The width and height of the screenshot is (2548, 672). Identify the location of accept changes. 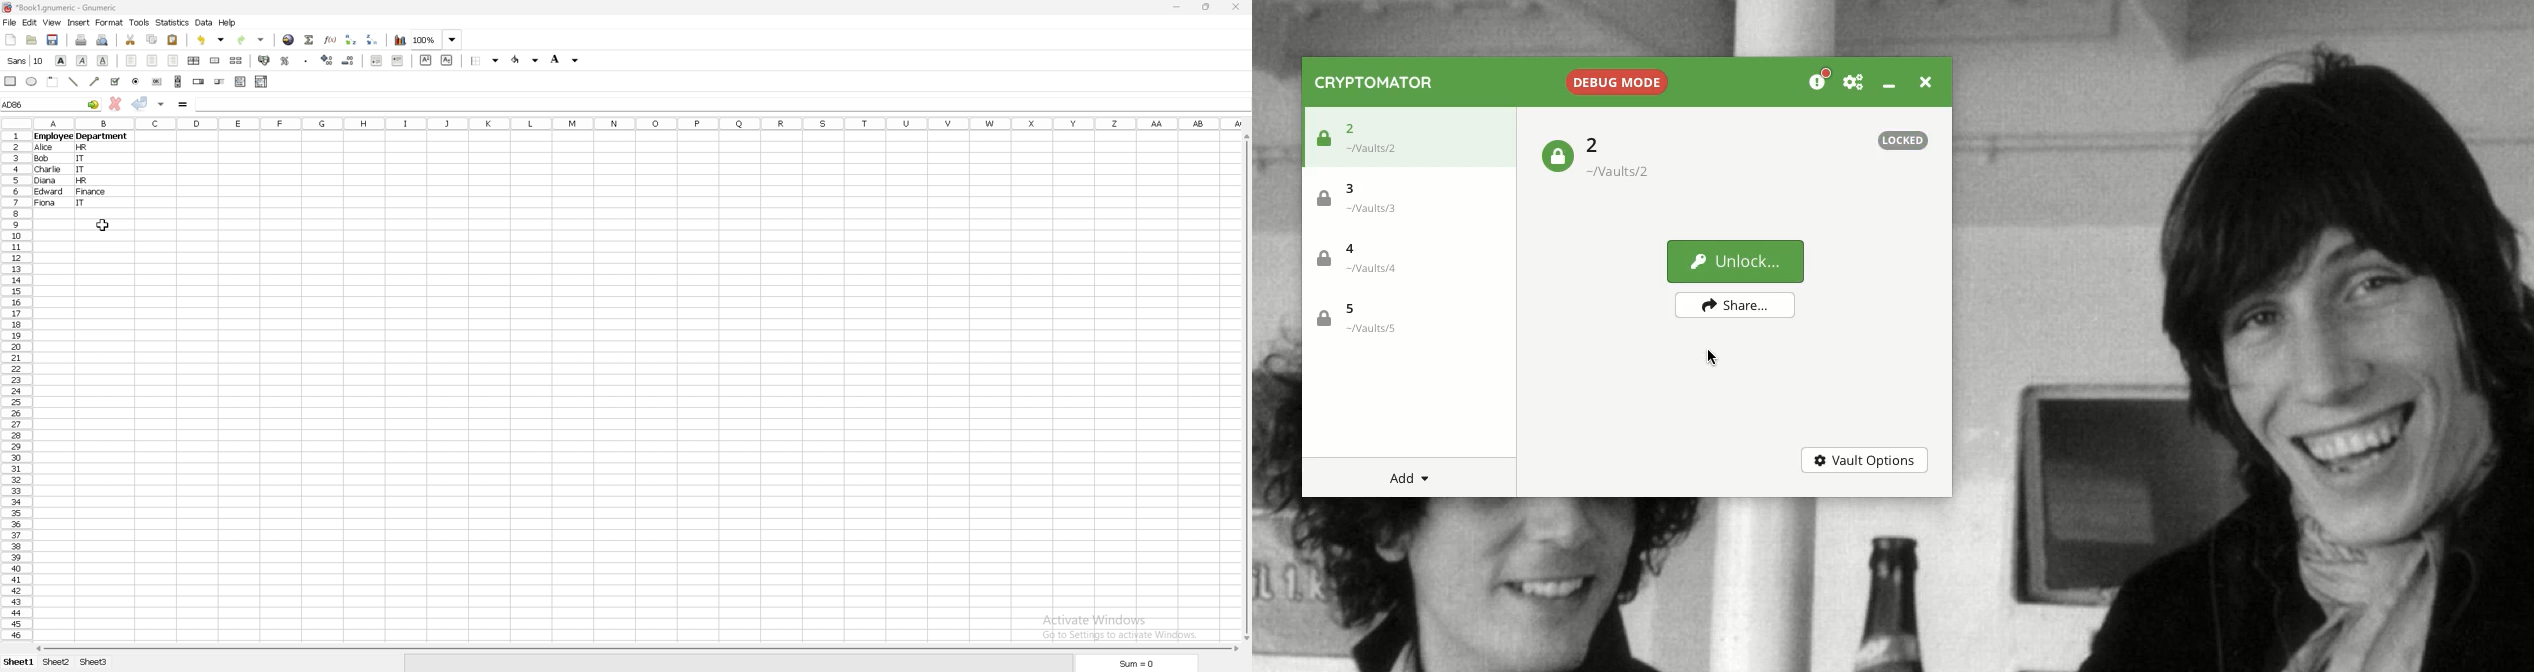
(140, 104).